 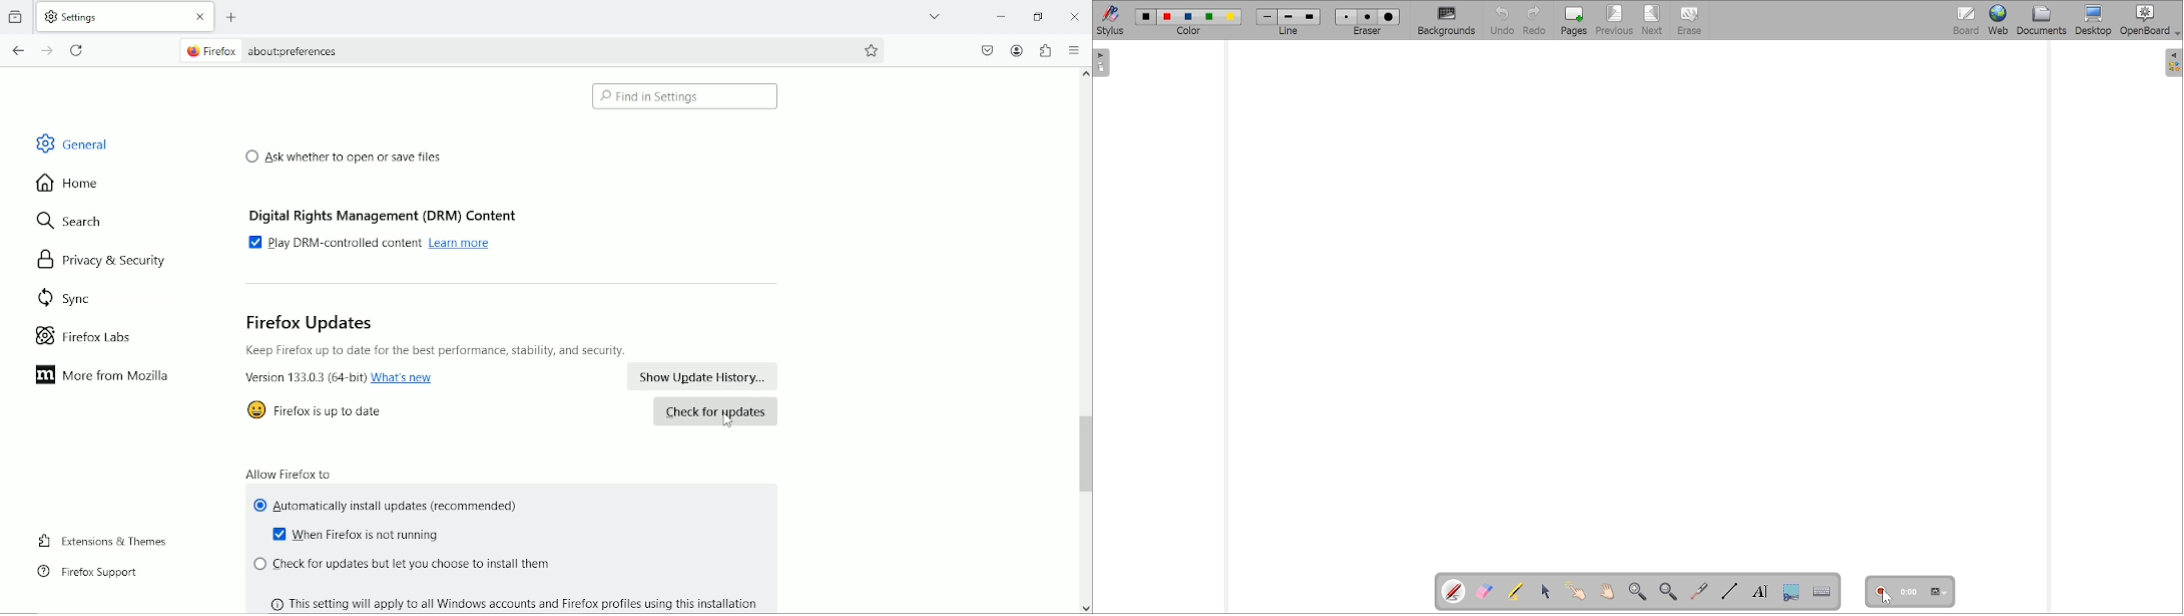 What do you see at coordinates (388, 507) in the screenshot?
I see `Automatically install updates (recommended)` at bounding box center [388, 507].